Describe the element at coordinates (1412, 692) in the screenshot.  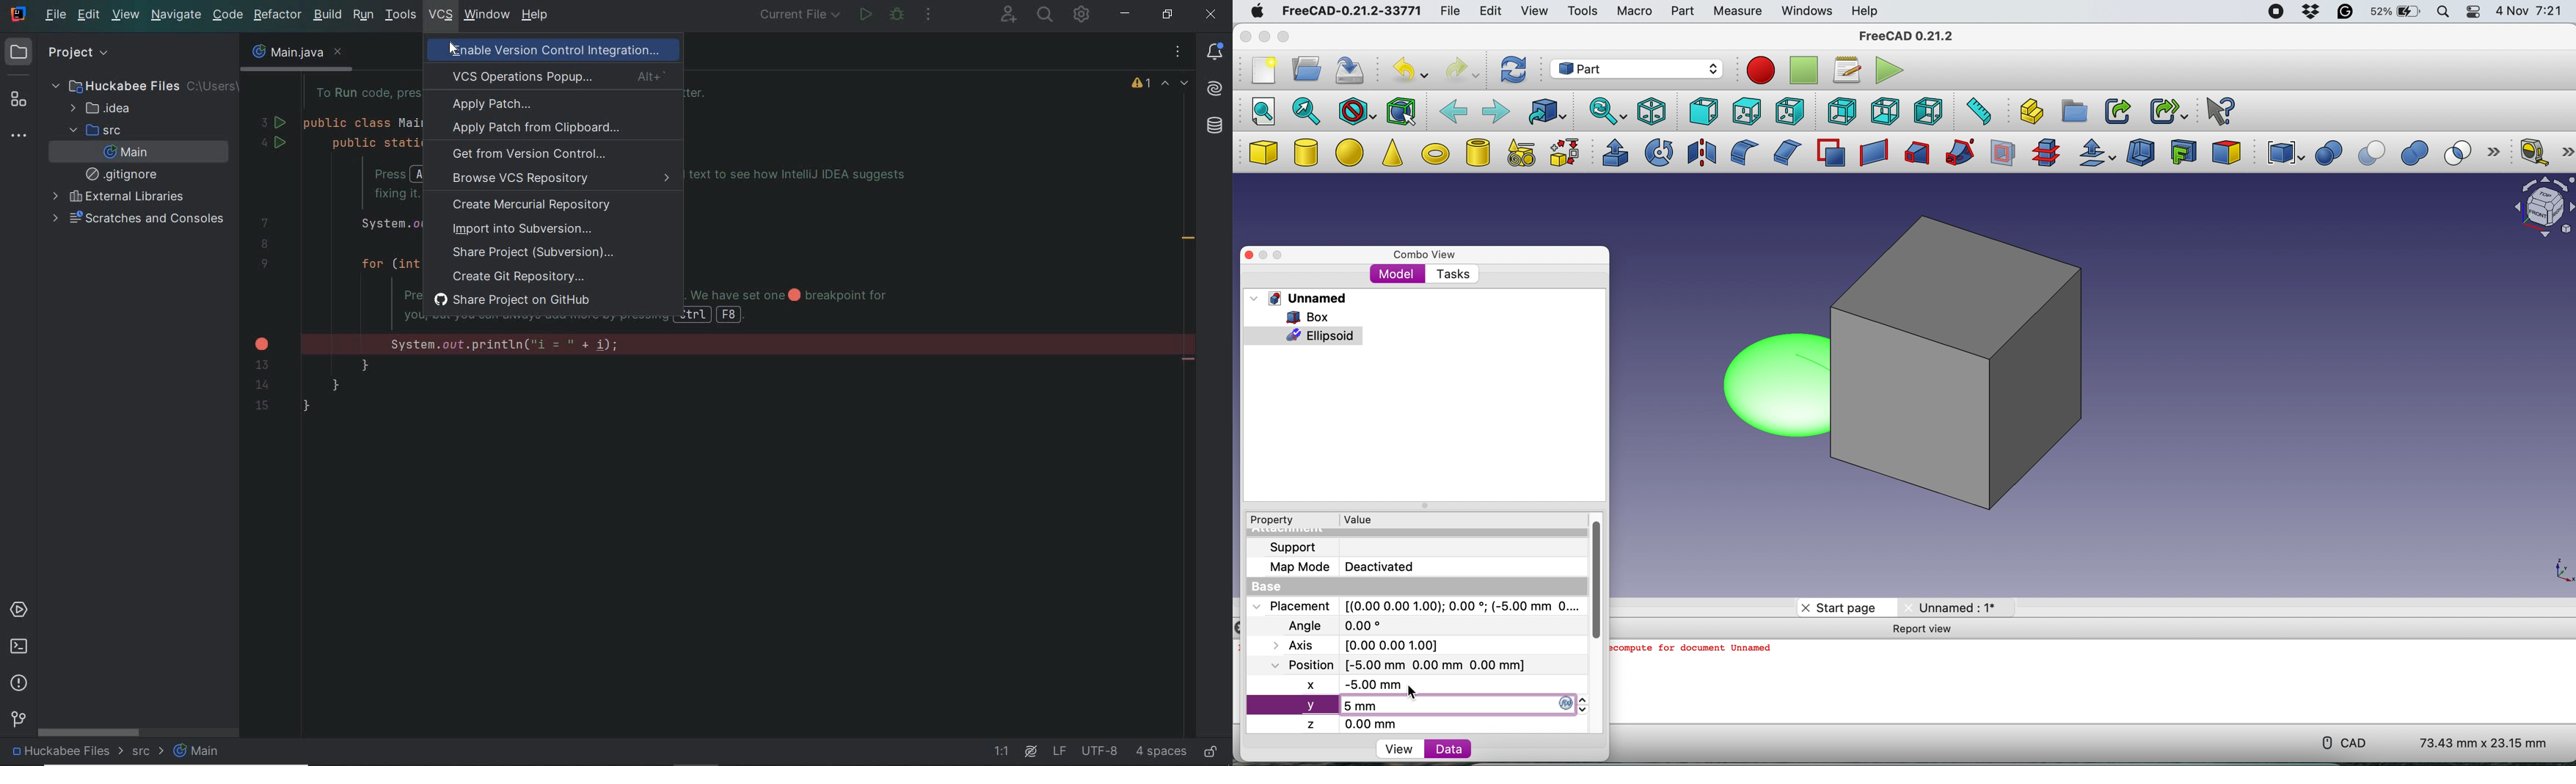
I see `cursor` at that location.